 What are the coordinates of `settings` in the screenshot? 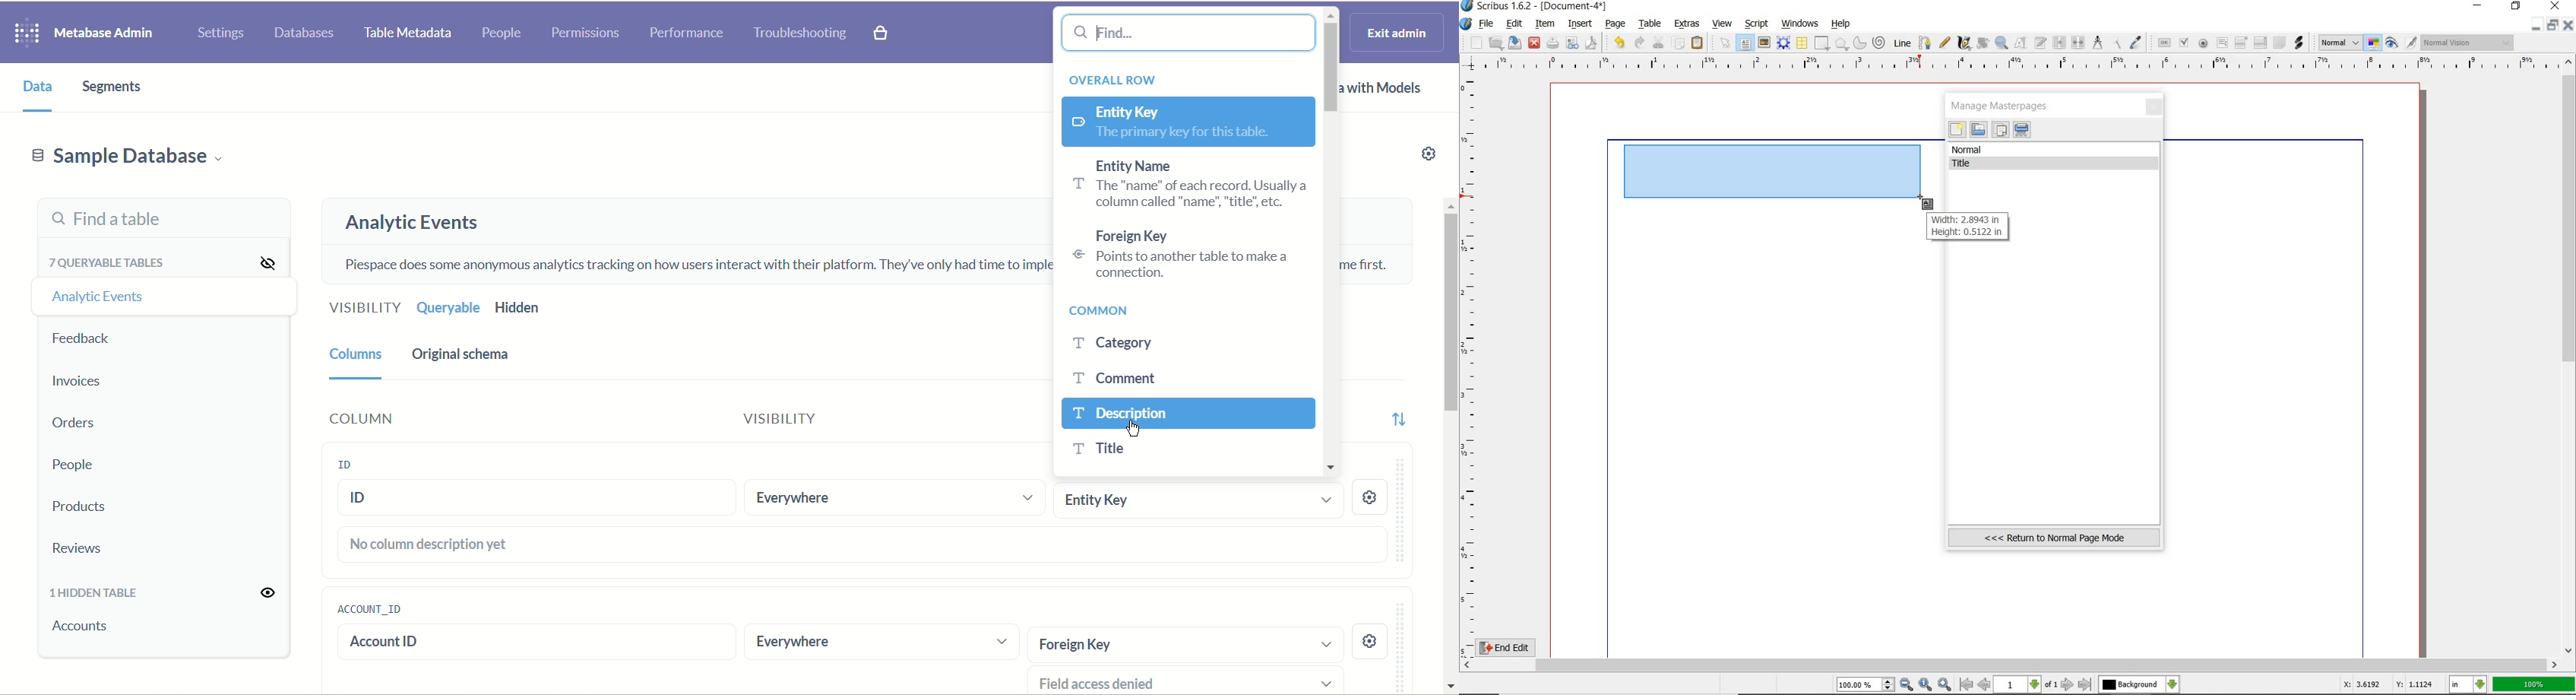 It's located at (1370, 498).